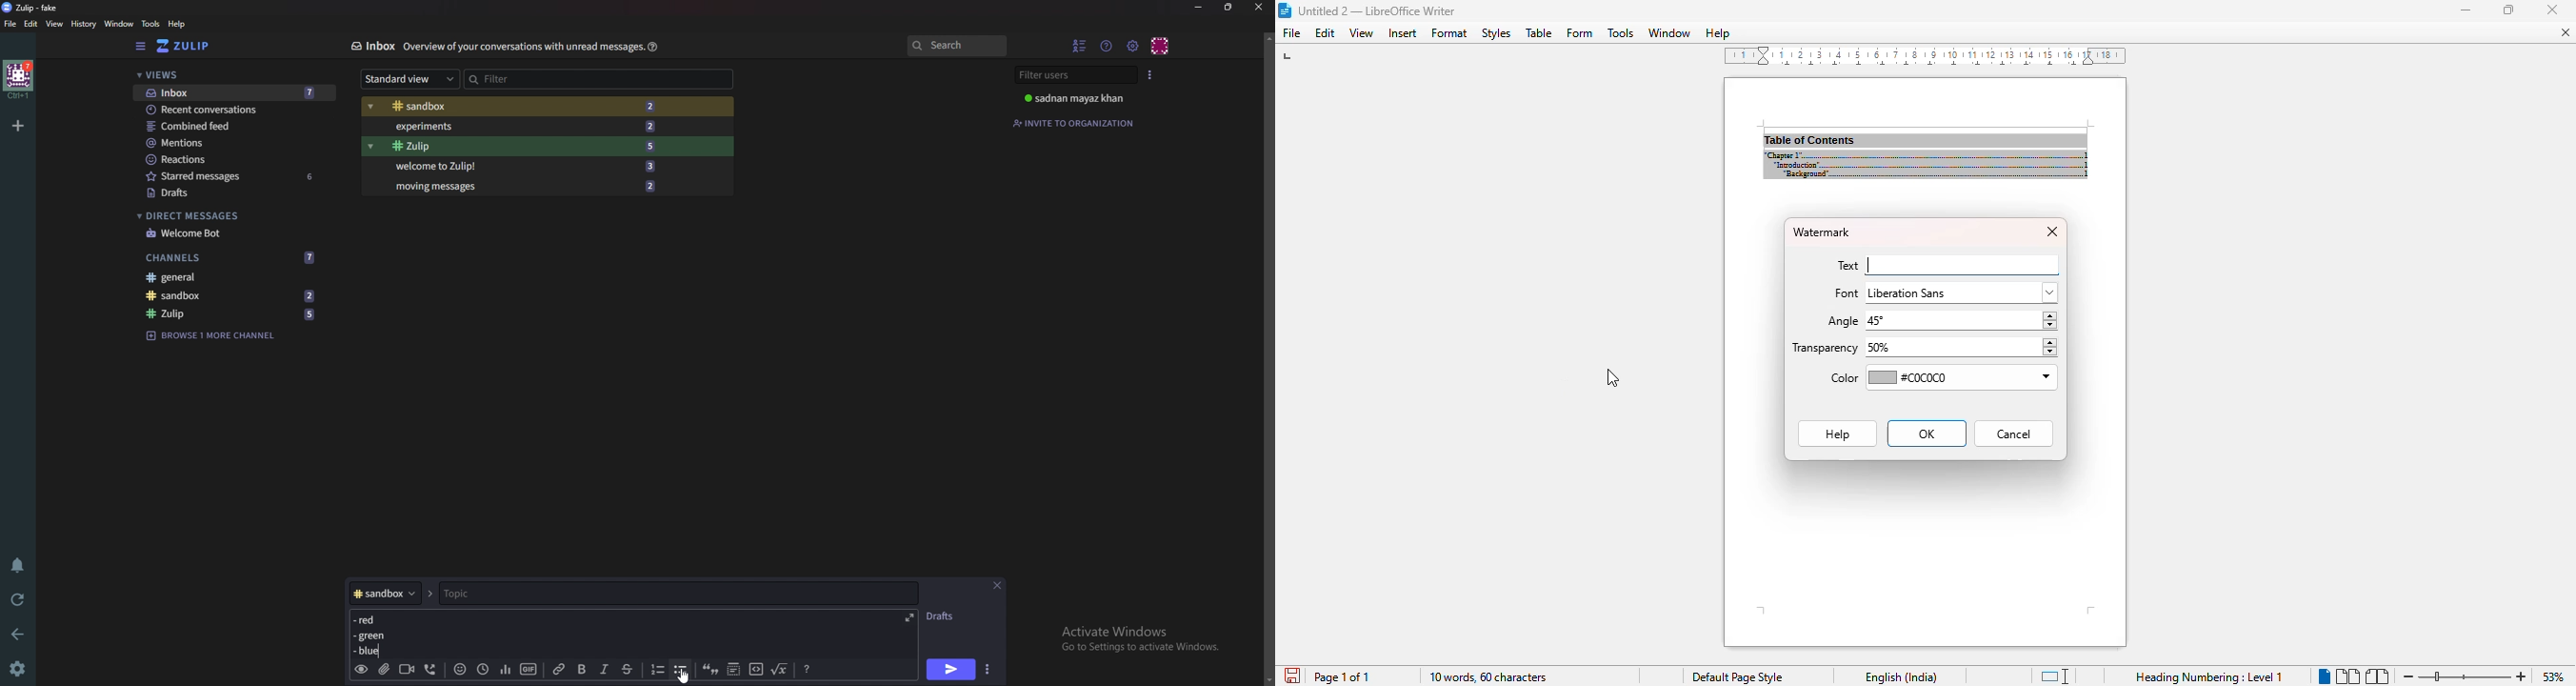 The image size is (2576, 700). What do you see at coordinates (907, 617) in the screenshot?
I see `expand` at bounding box center [907, 617].